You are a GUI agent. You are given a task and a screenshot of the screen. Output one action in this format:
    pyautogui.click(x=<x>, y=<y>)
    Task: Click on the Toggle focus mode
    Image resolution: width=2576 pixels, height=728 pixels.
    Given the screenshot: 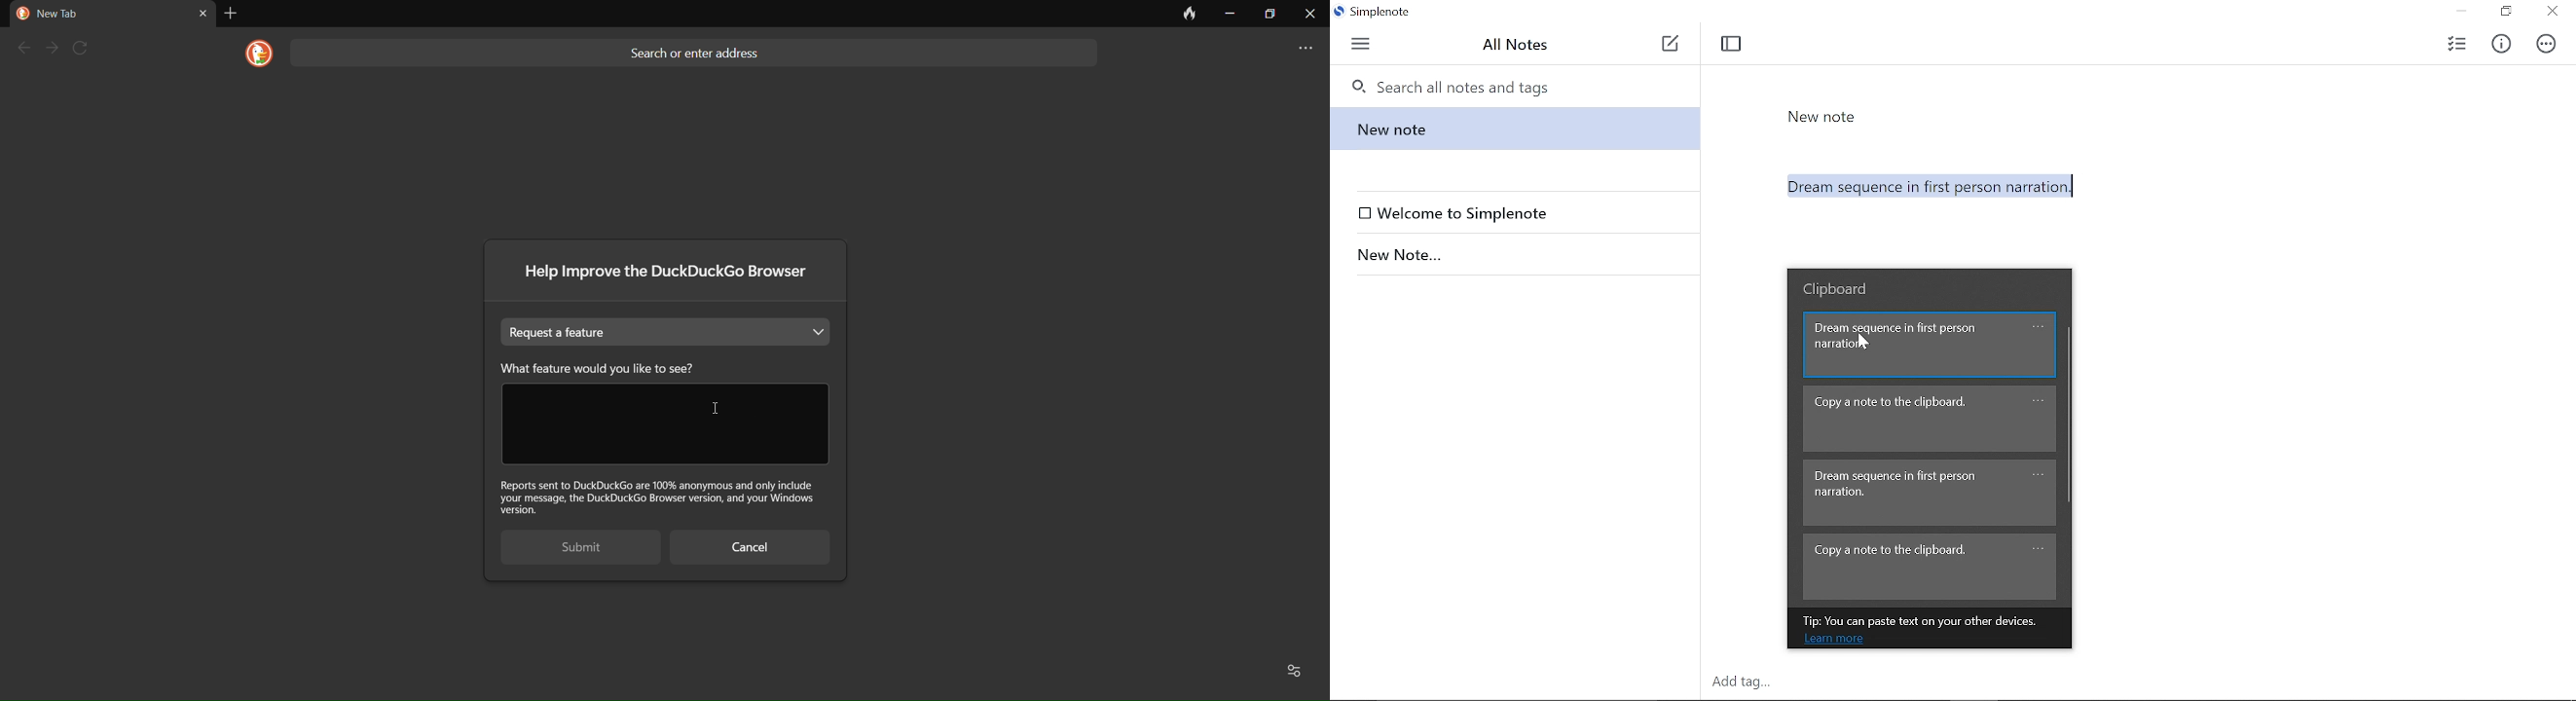 What is the action you would take?
    pyautogui.click(x=1731, y=44)
    